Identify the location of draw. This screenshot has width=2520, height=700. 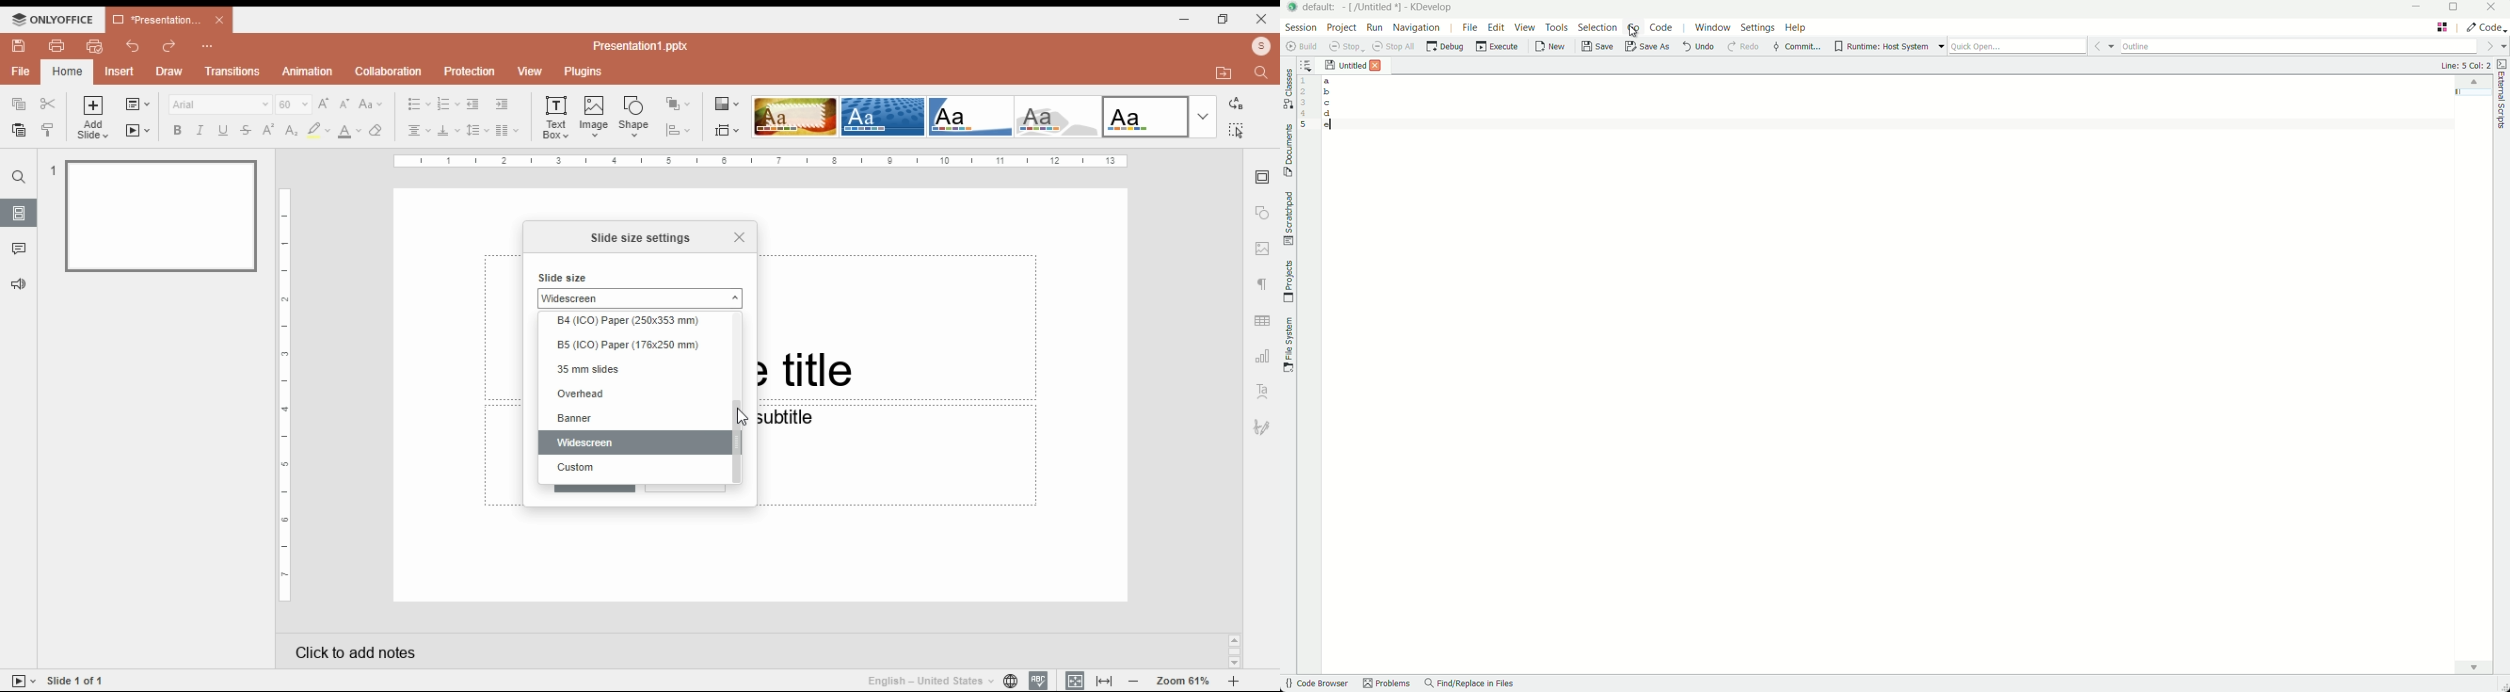
(171, 71).